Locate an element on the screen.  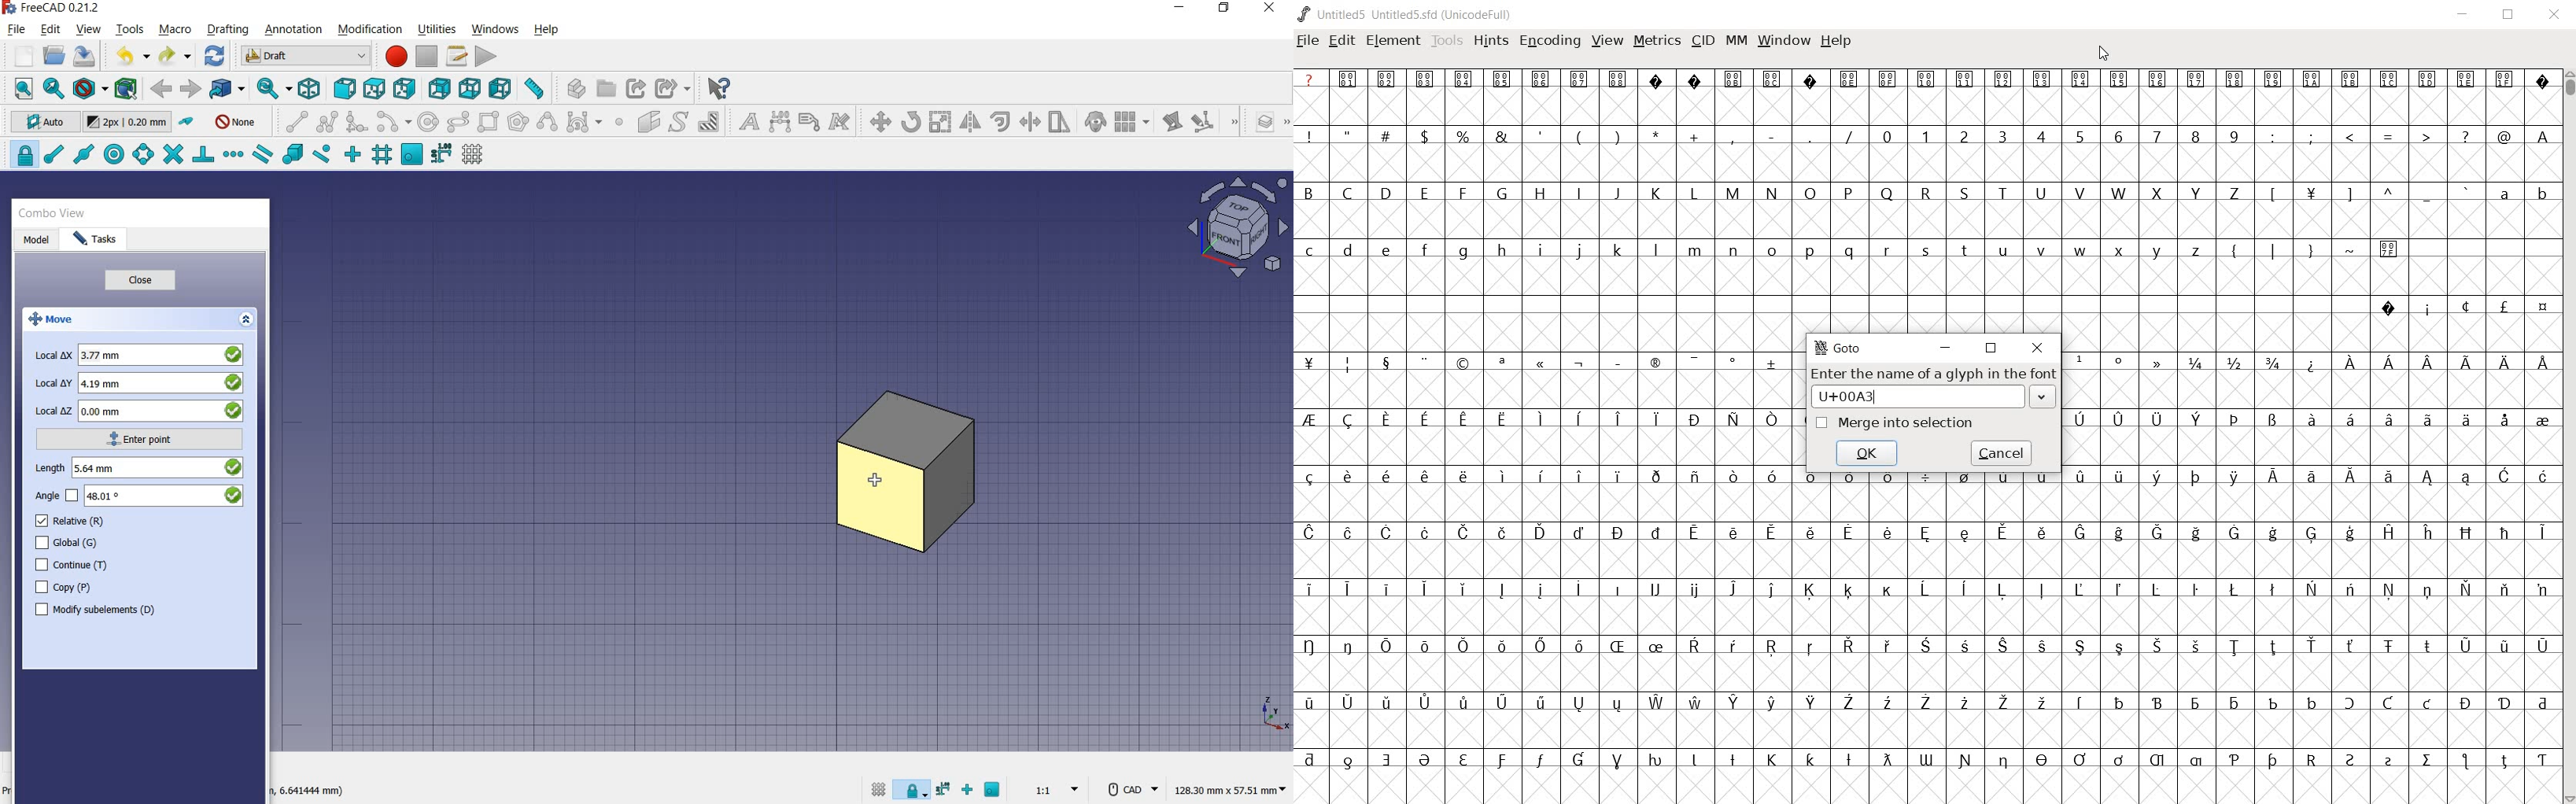
bottom is located at coordinates (470, 87).